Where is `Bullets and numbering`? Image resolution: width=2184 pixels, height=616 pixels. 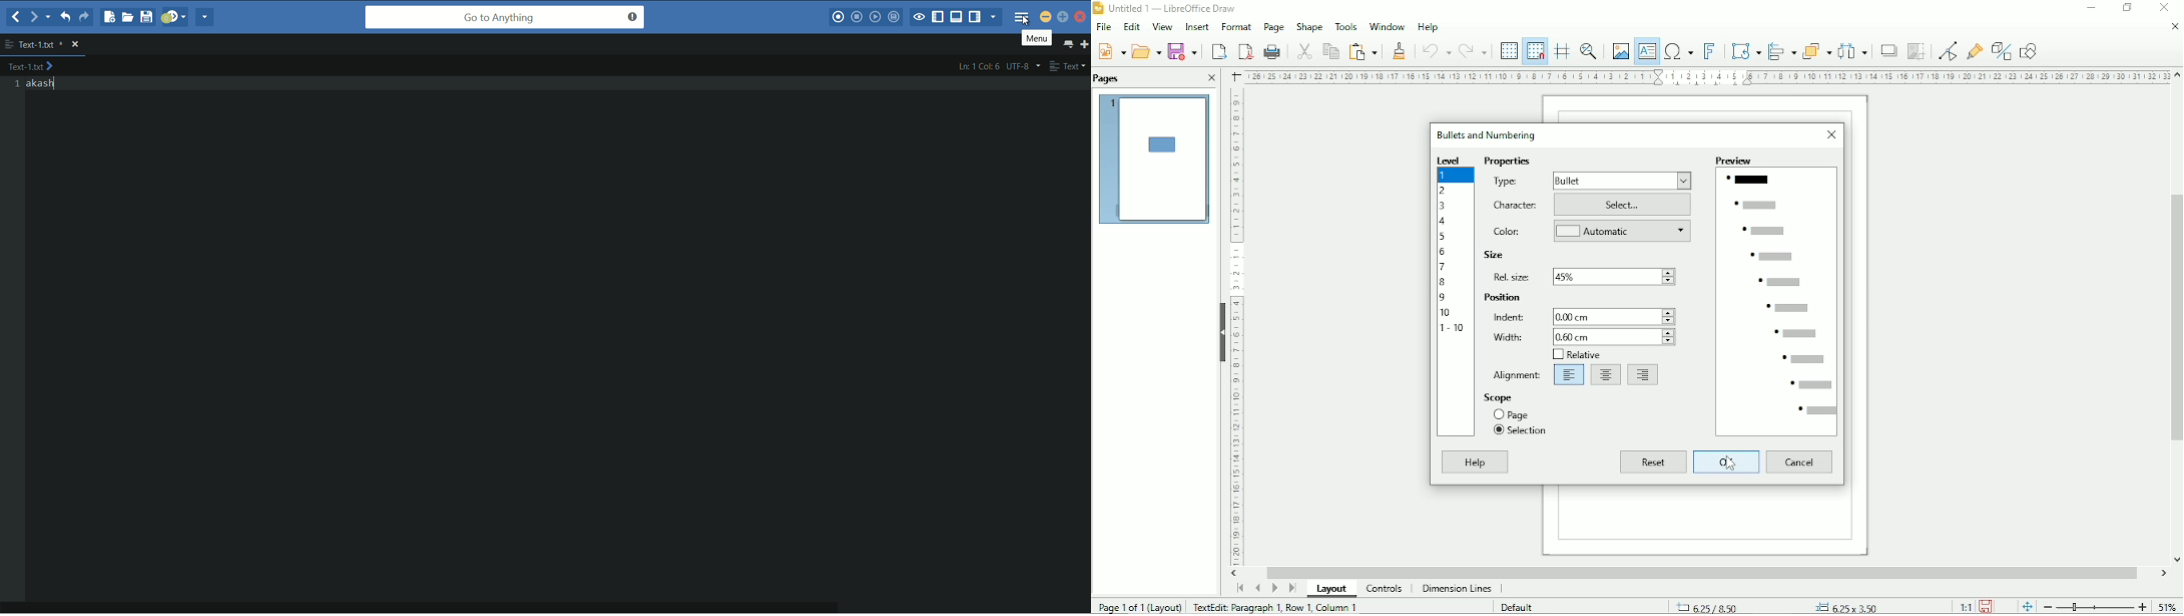 Bullets and numbering is located at coordinates (1488, 134).